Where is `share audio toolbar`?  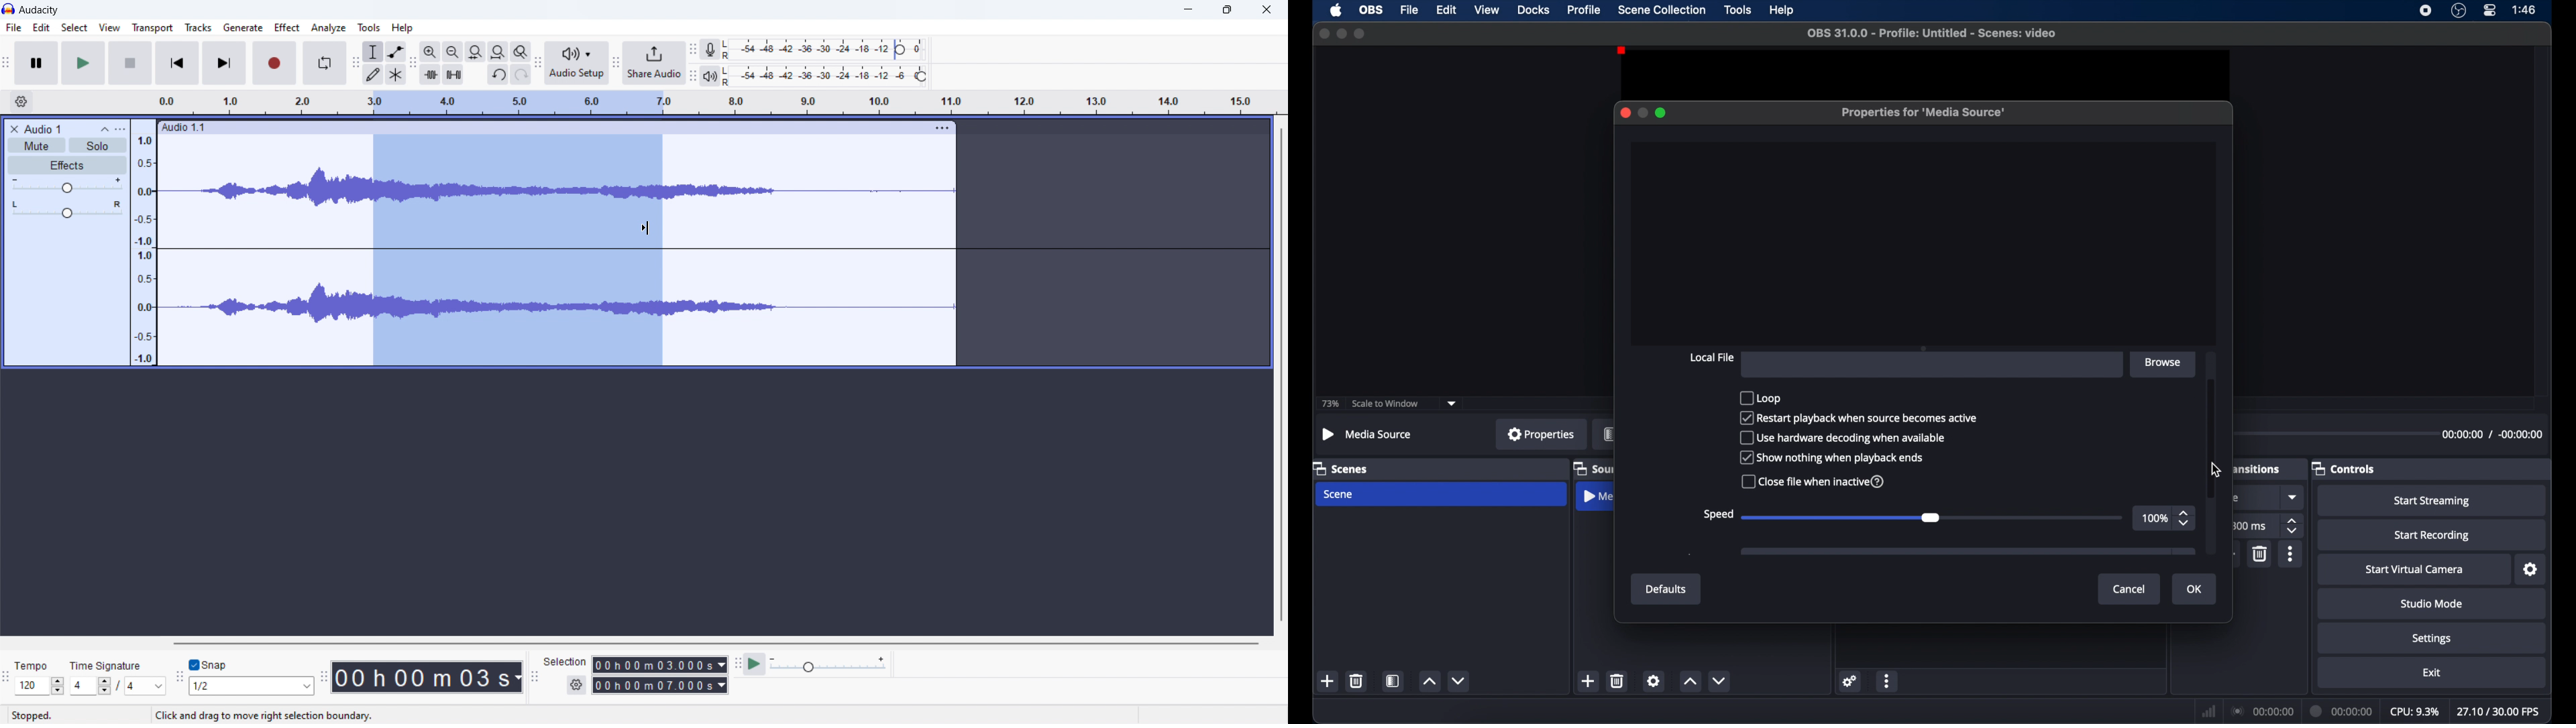
share audio toolbar is located at coordinates (616, 64).